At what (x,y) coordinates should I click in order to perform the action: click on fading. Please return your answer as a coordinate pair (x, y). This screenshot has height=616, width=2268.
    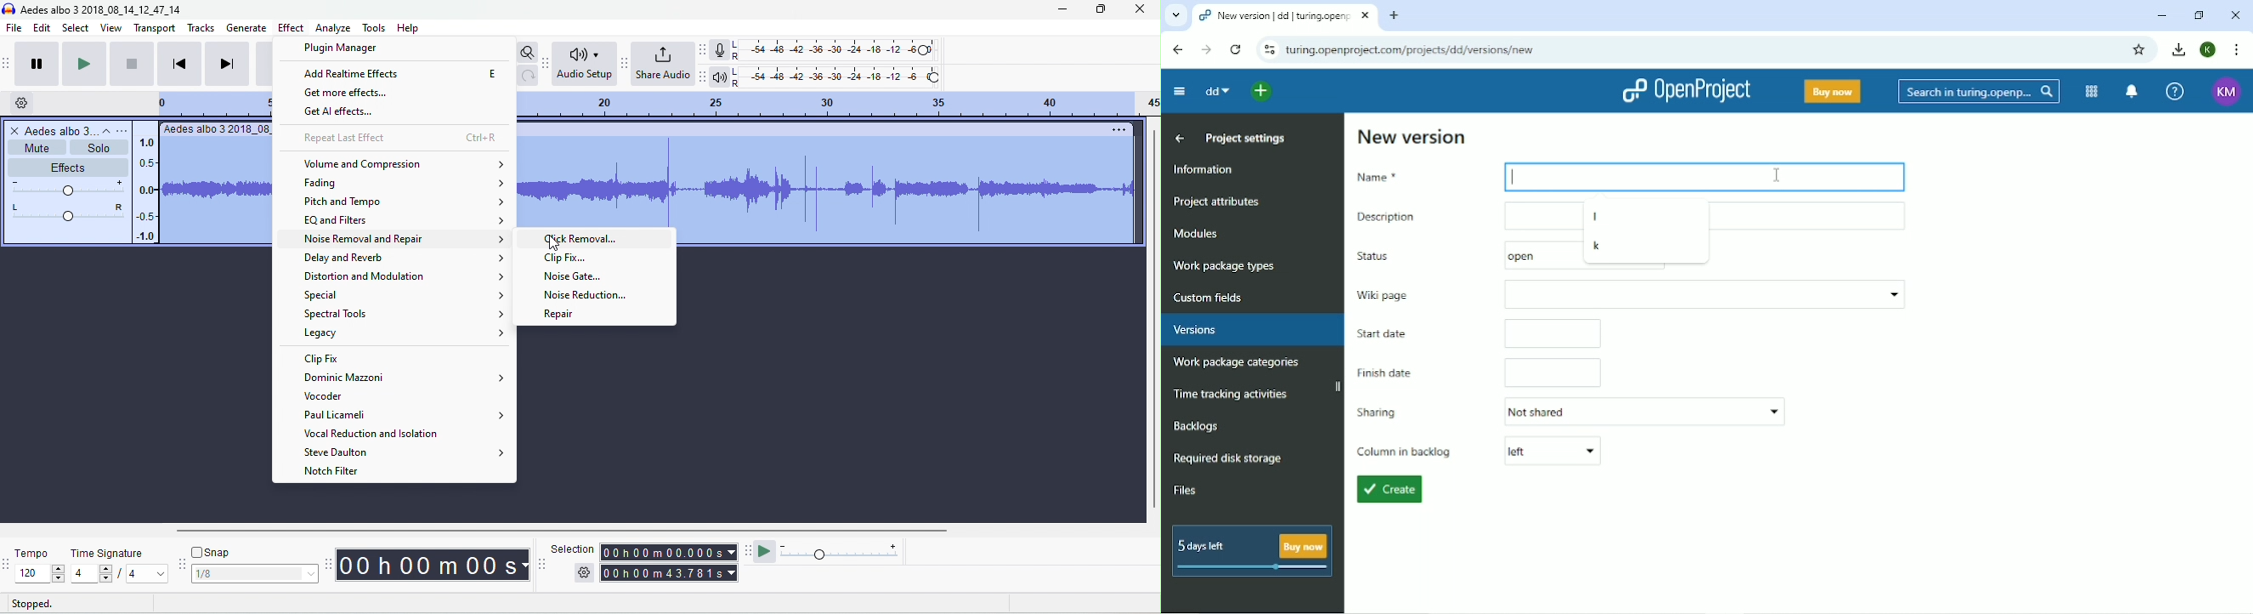
    Looking at the image, I should click on (406, 184).